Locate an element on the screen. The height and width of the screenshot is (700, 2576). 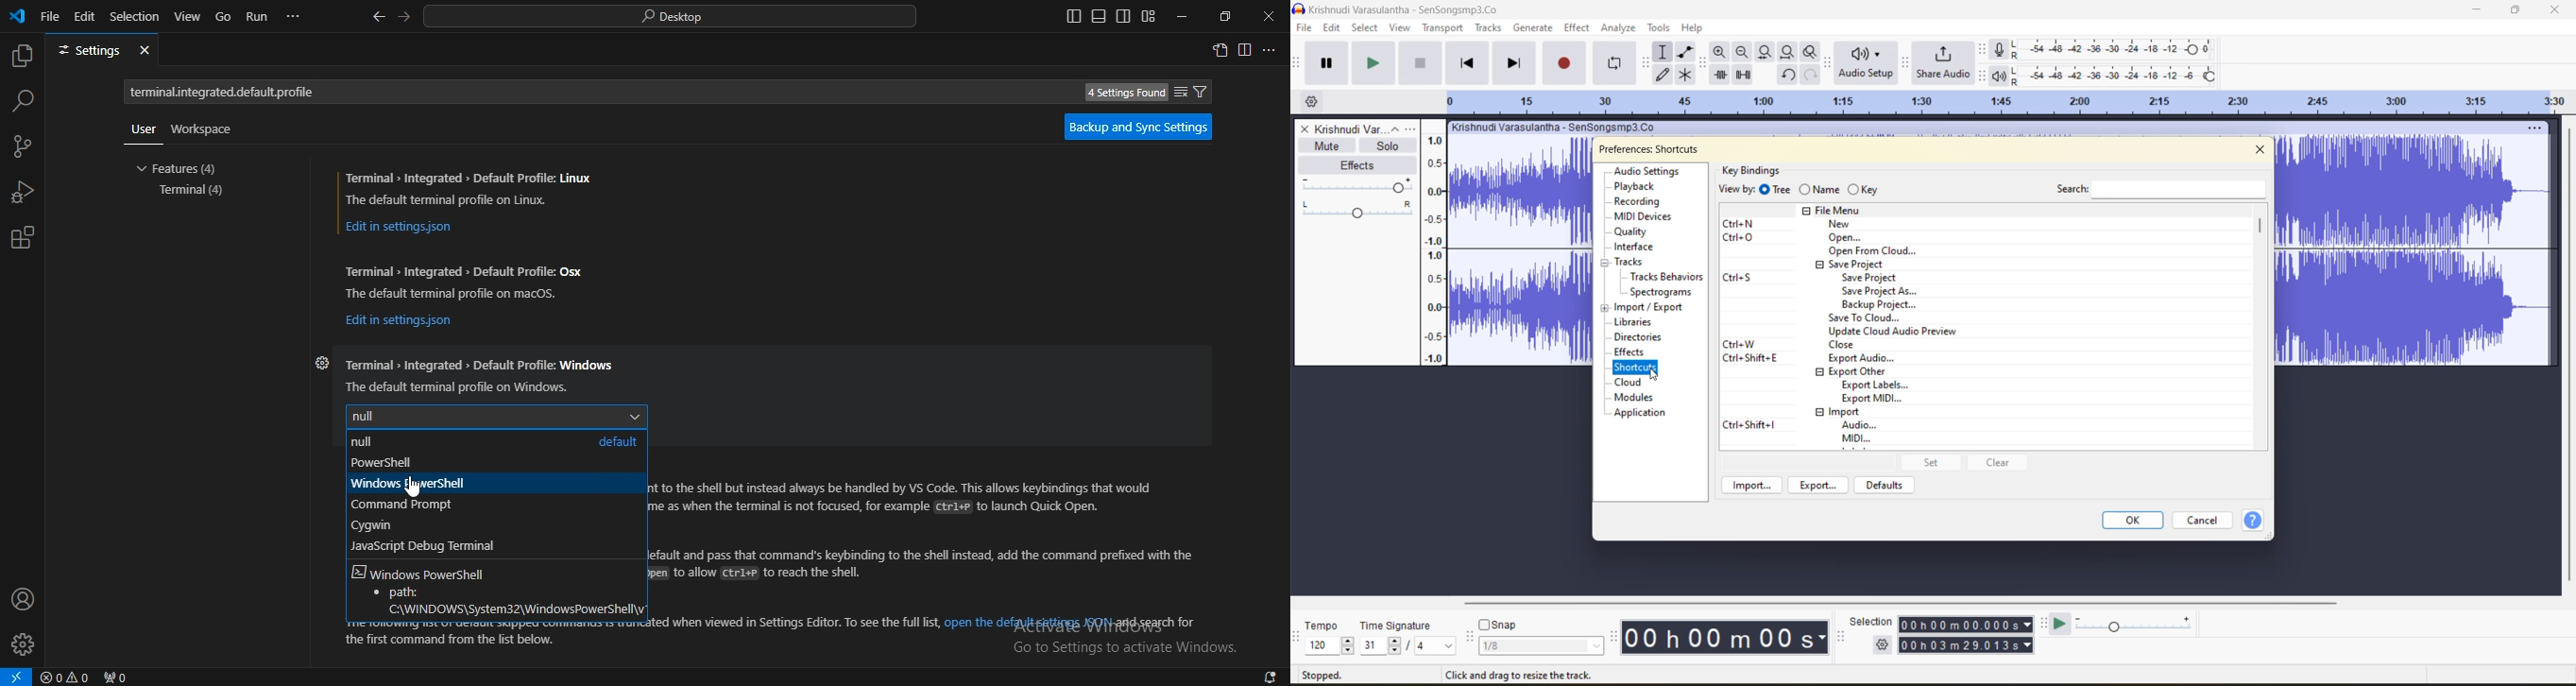
set is located at coordinates (1935, 463).